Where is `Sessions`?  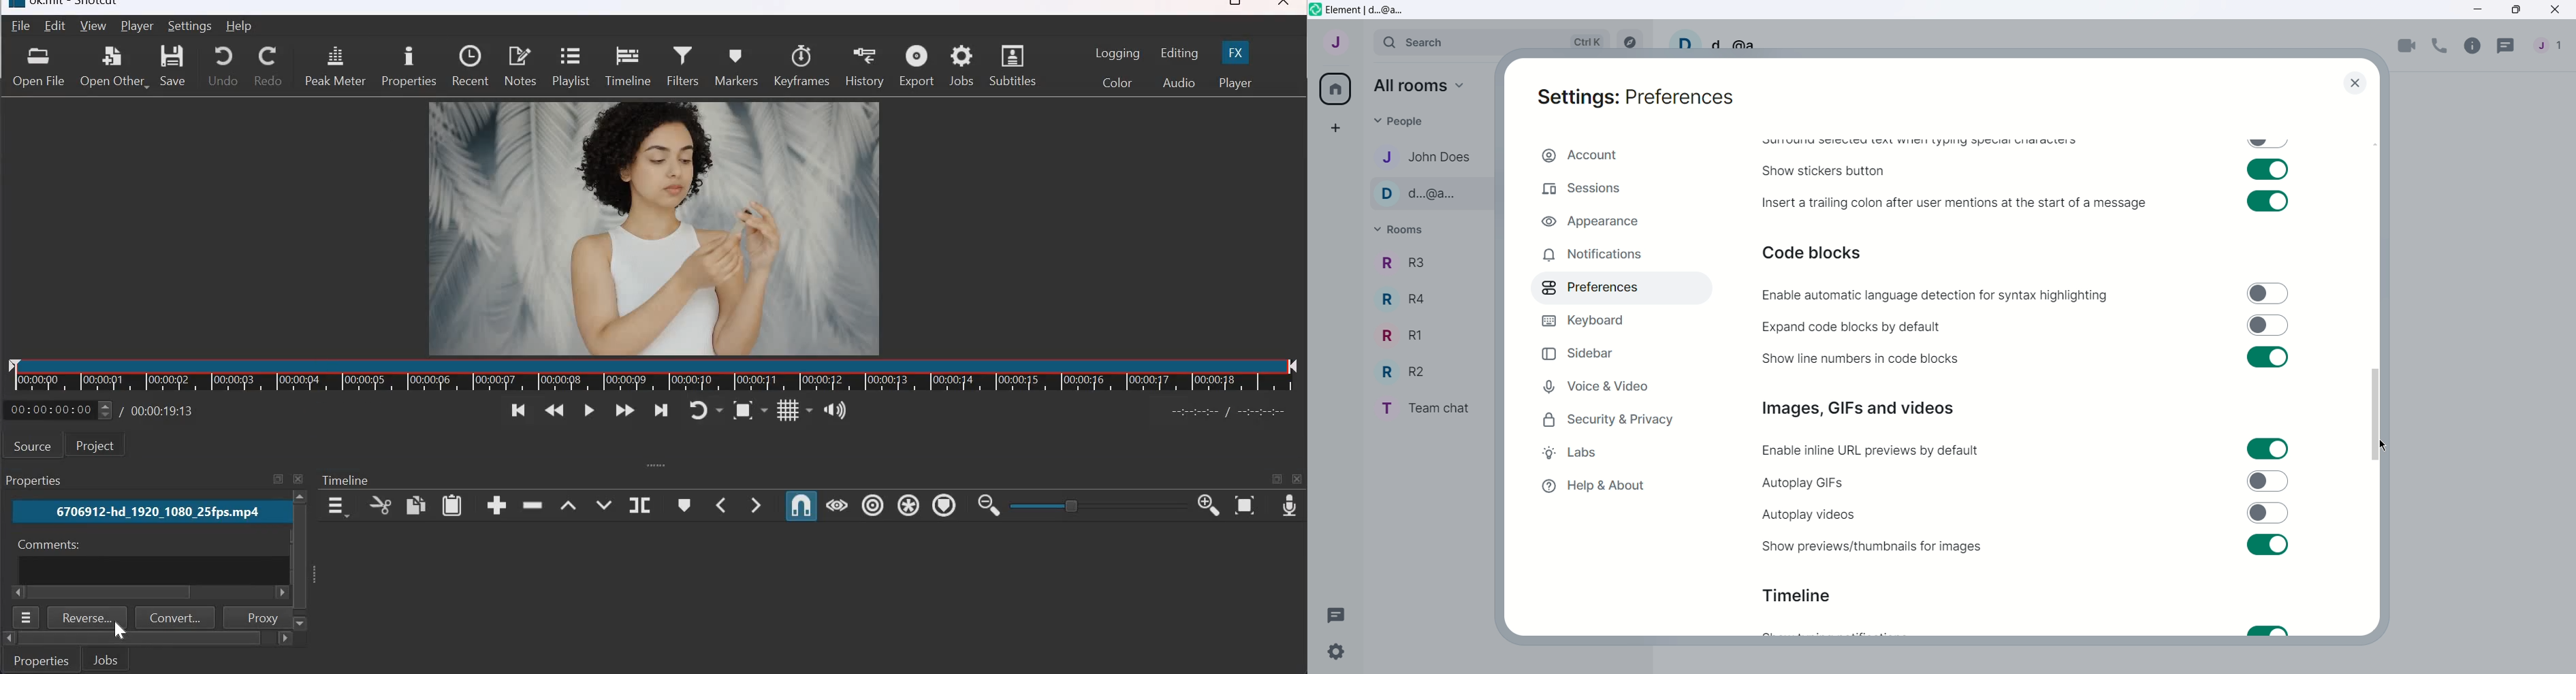
Sessions is located at coordinates (1617, 190).